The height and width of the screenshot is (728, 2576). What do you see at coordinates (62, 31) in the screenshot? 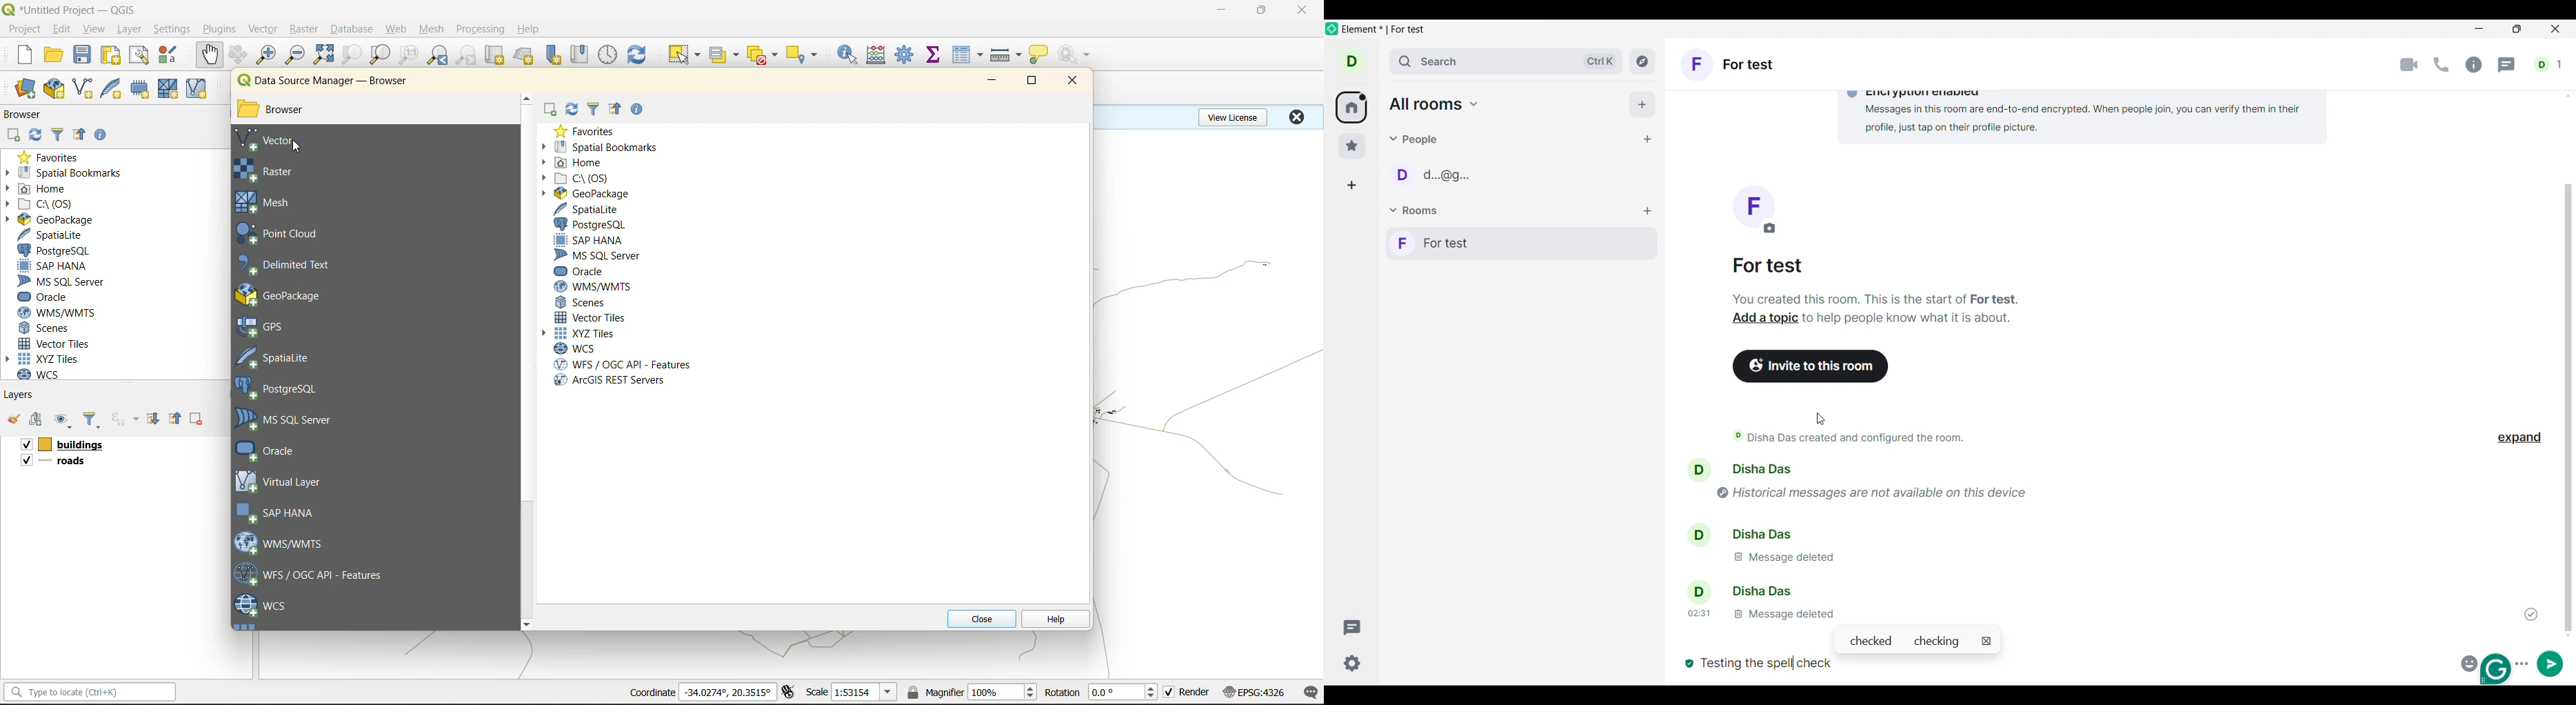
I see `edit` at bounding box center [62, 31].